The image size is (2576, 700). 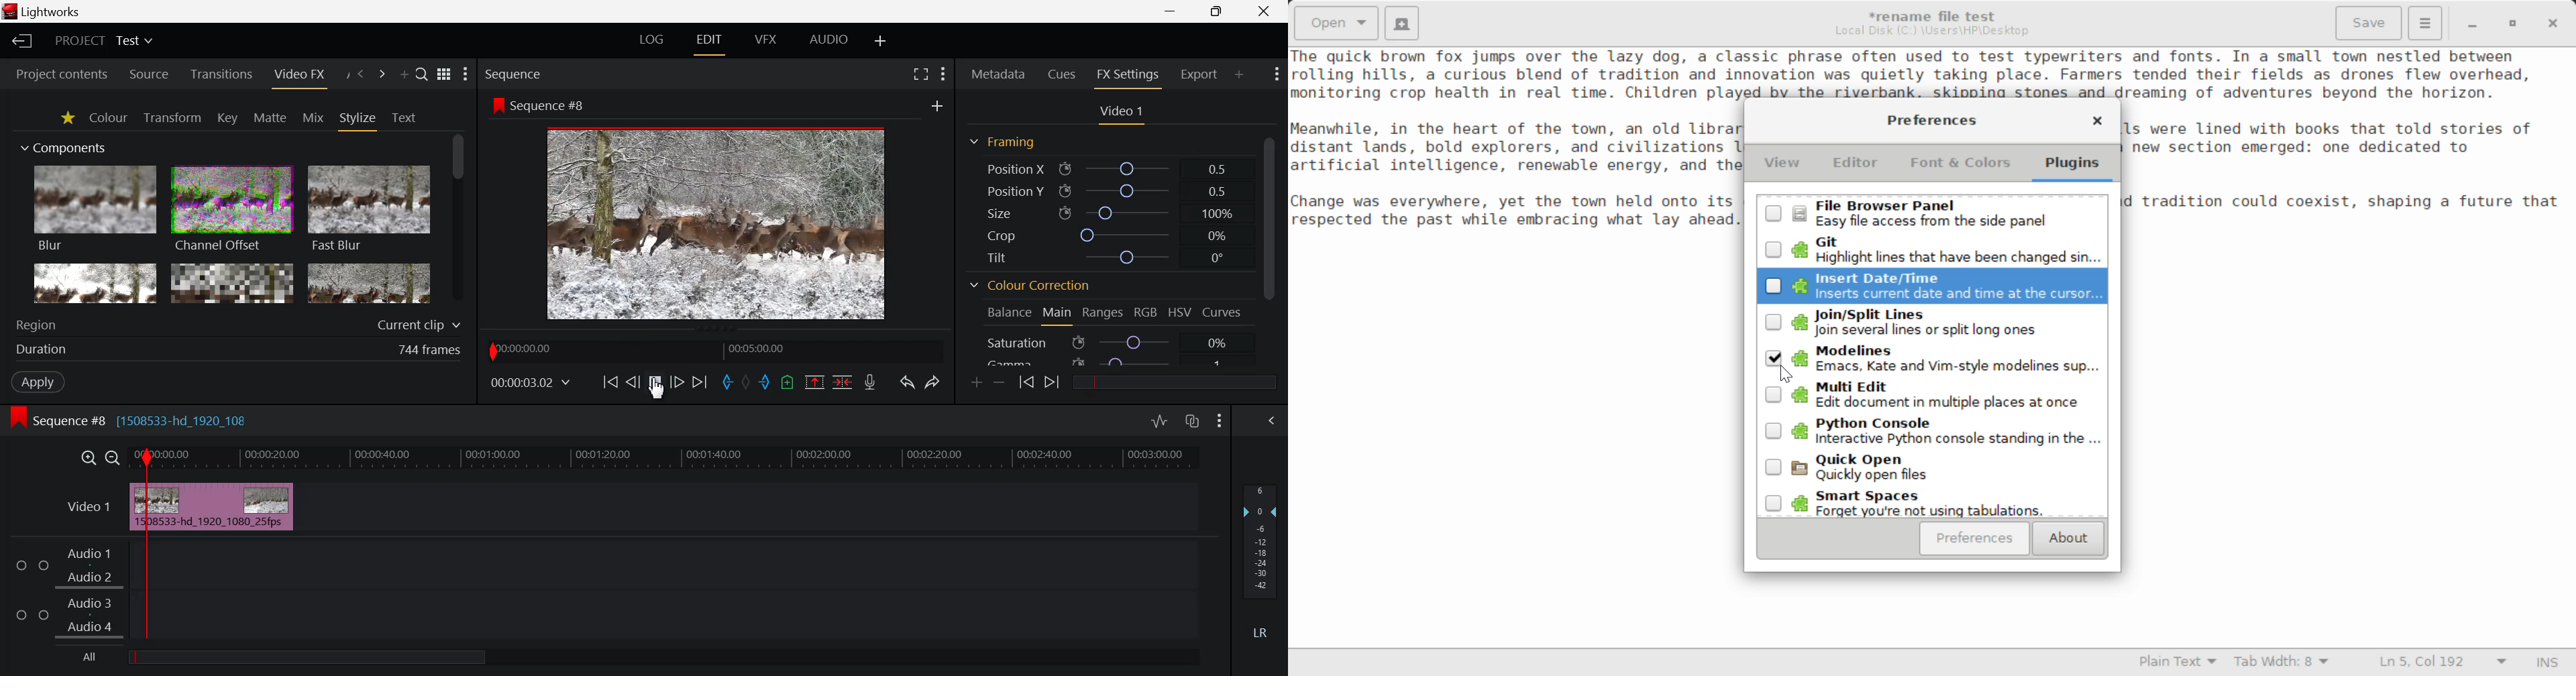 I want to click on Components, so click(x=65, y=149).